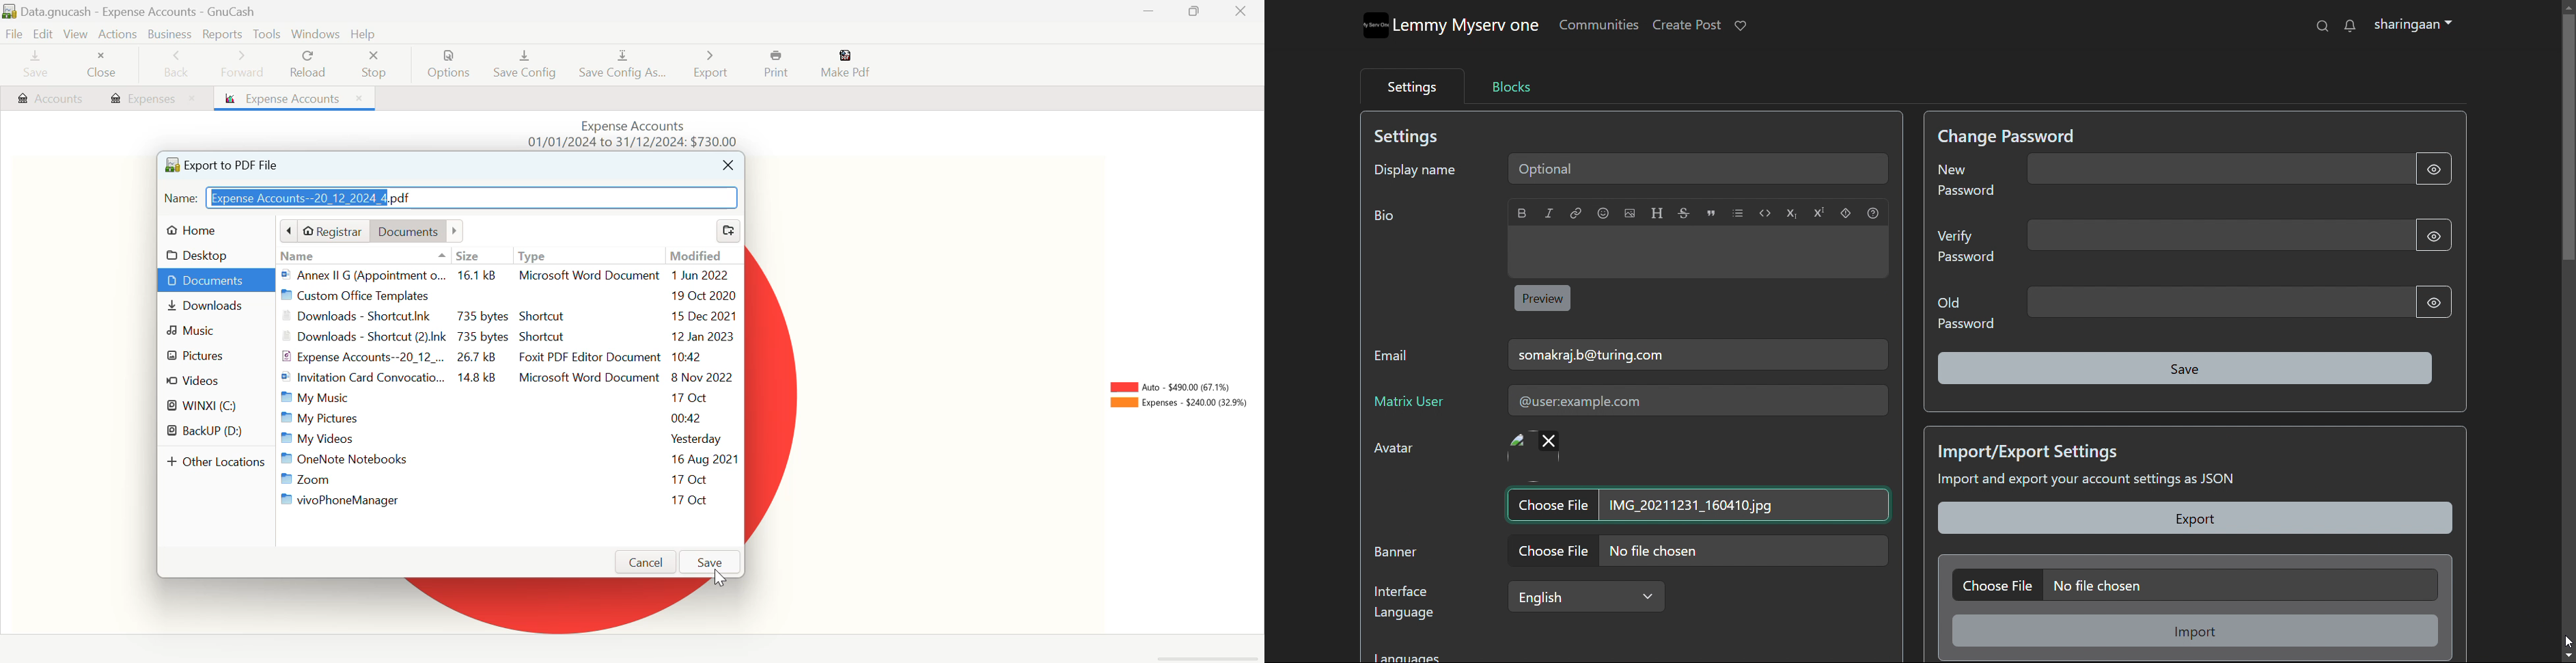 The width and height of the screenshot is (2576, 672). Describe the element at coordinates (728, 166) in the screenshot. I see `Close Window` at that location.